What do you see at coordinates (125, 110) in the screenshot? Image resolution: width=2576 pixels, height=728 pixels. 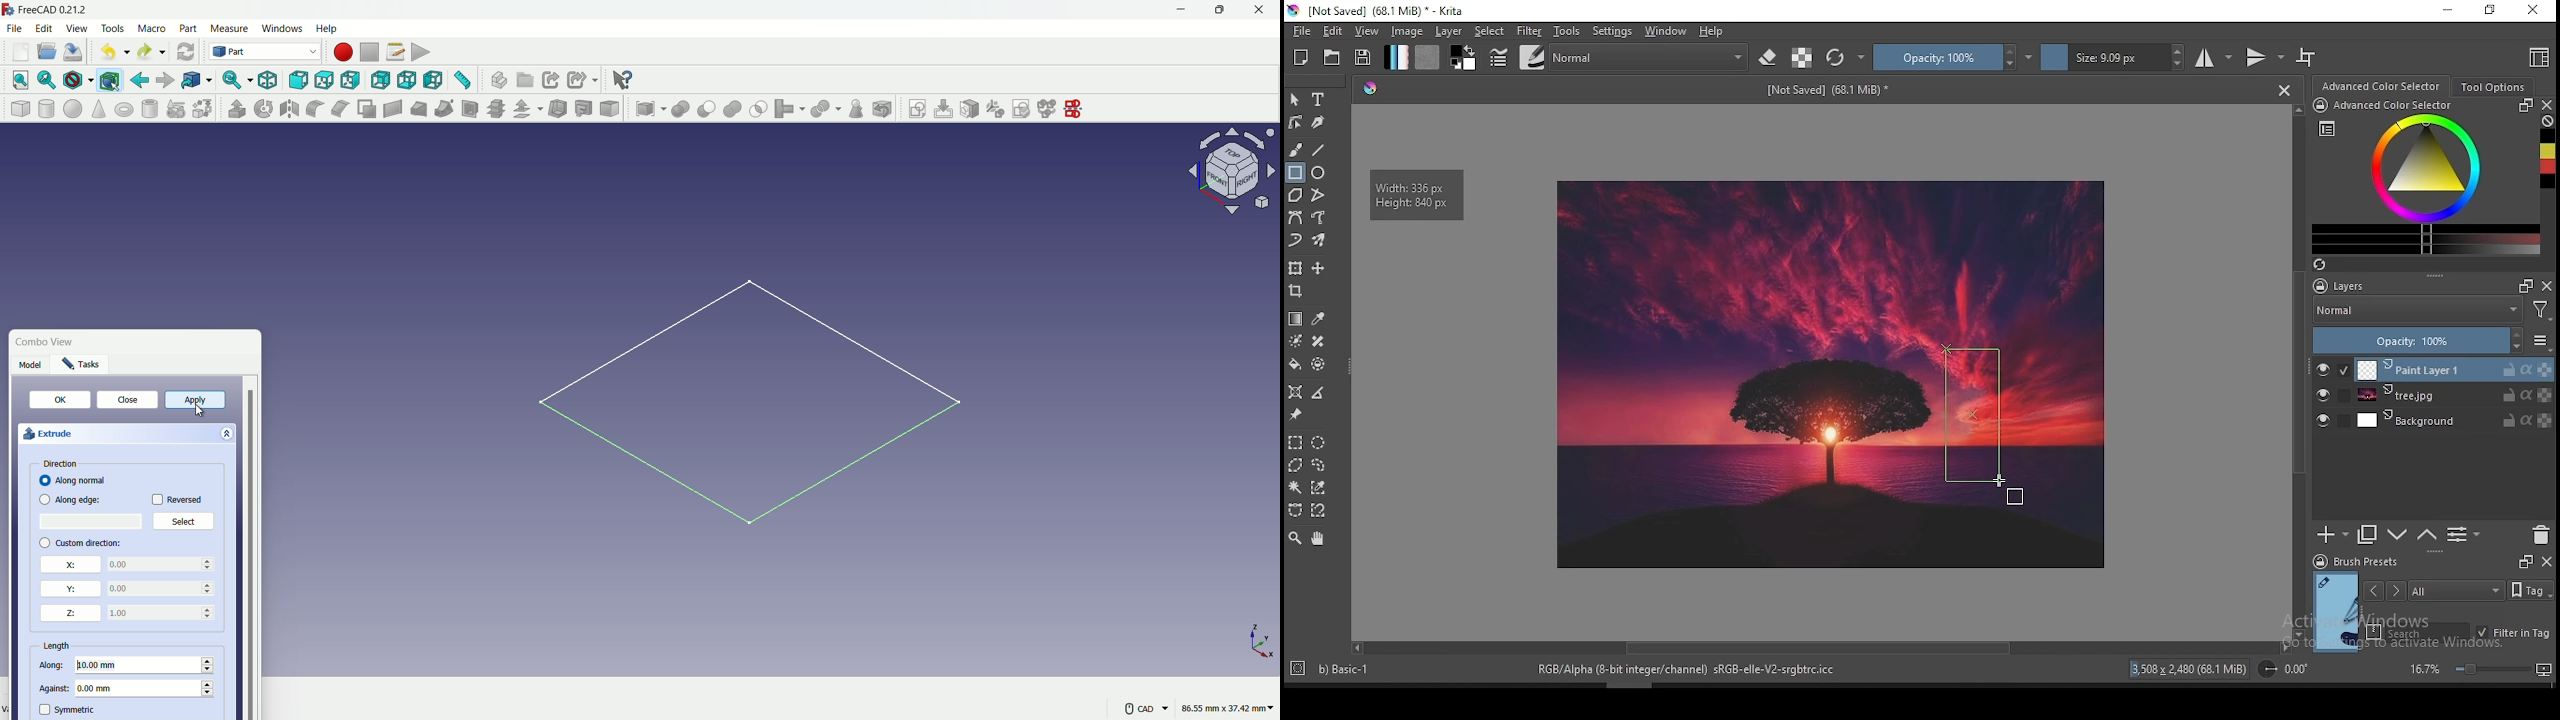 I see `torus solid` at bounding box center [125, 110].